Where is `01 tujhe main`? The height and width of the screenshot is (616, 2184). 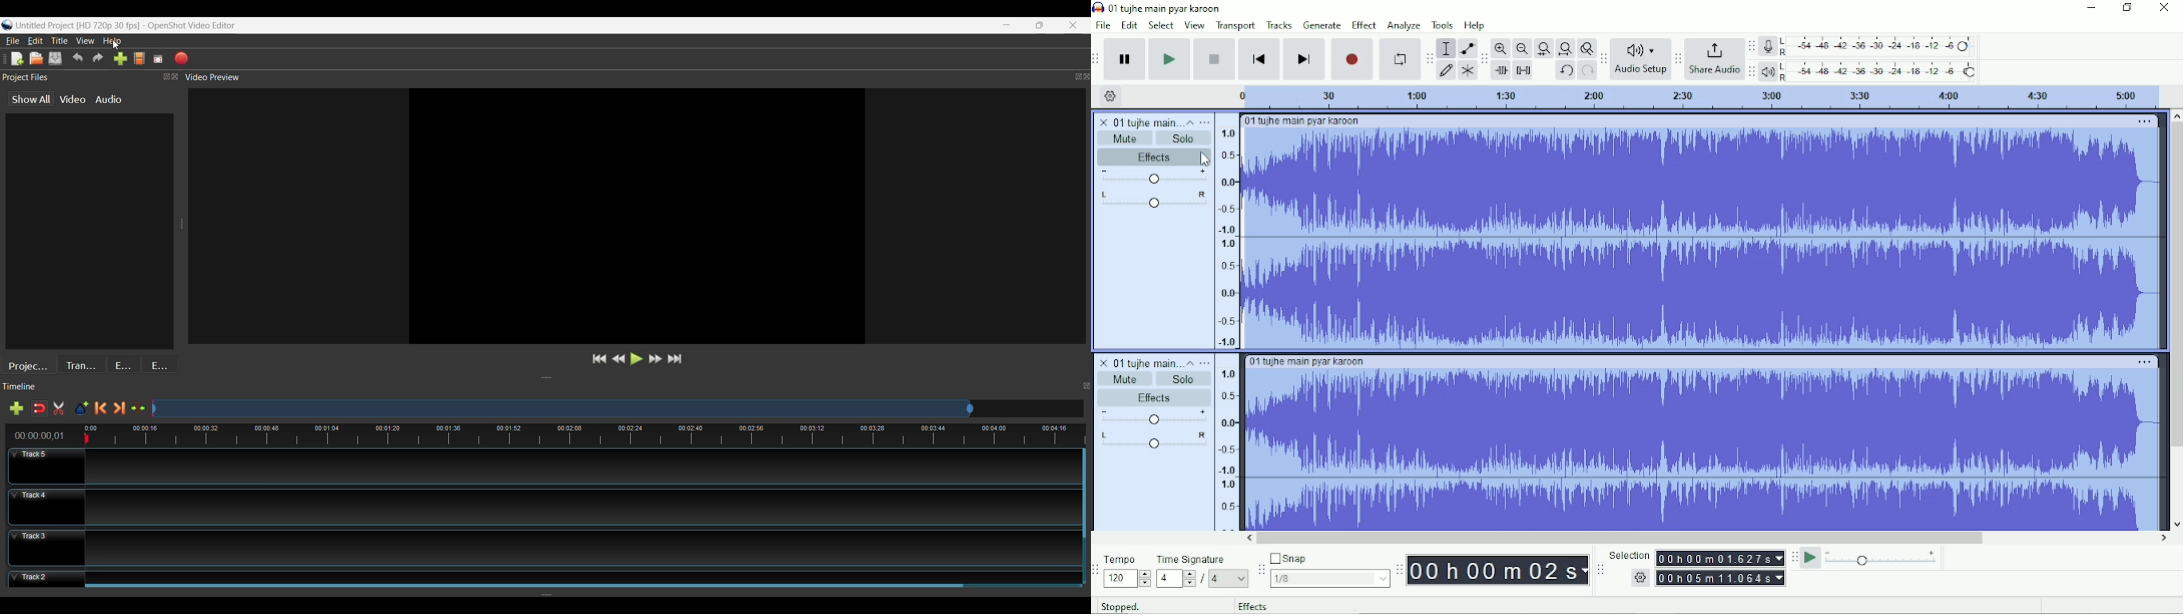 01 tujhe main is located at coordinates (1146, 361).